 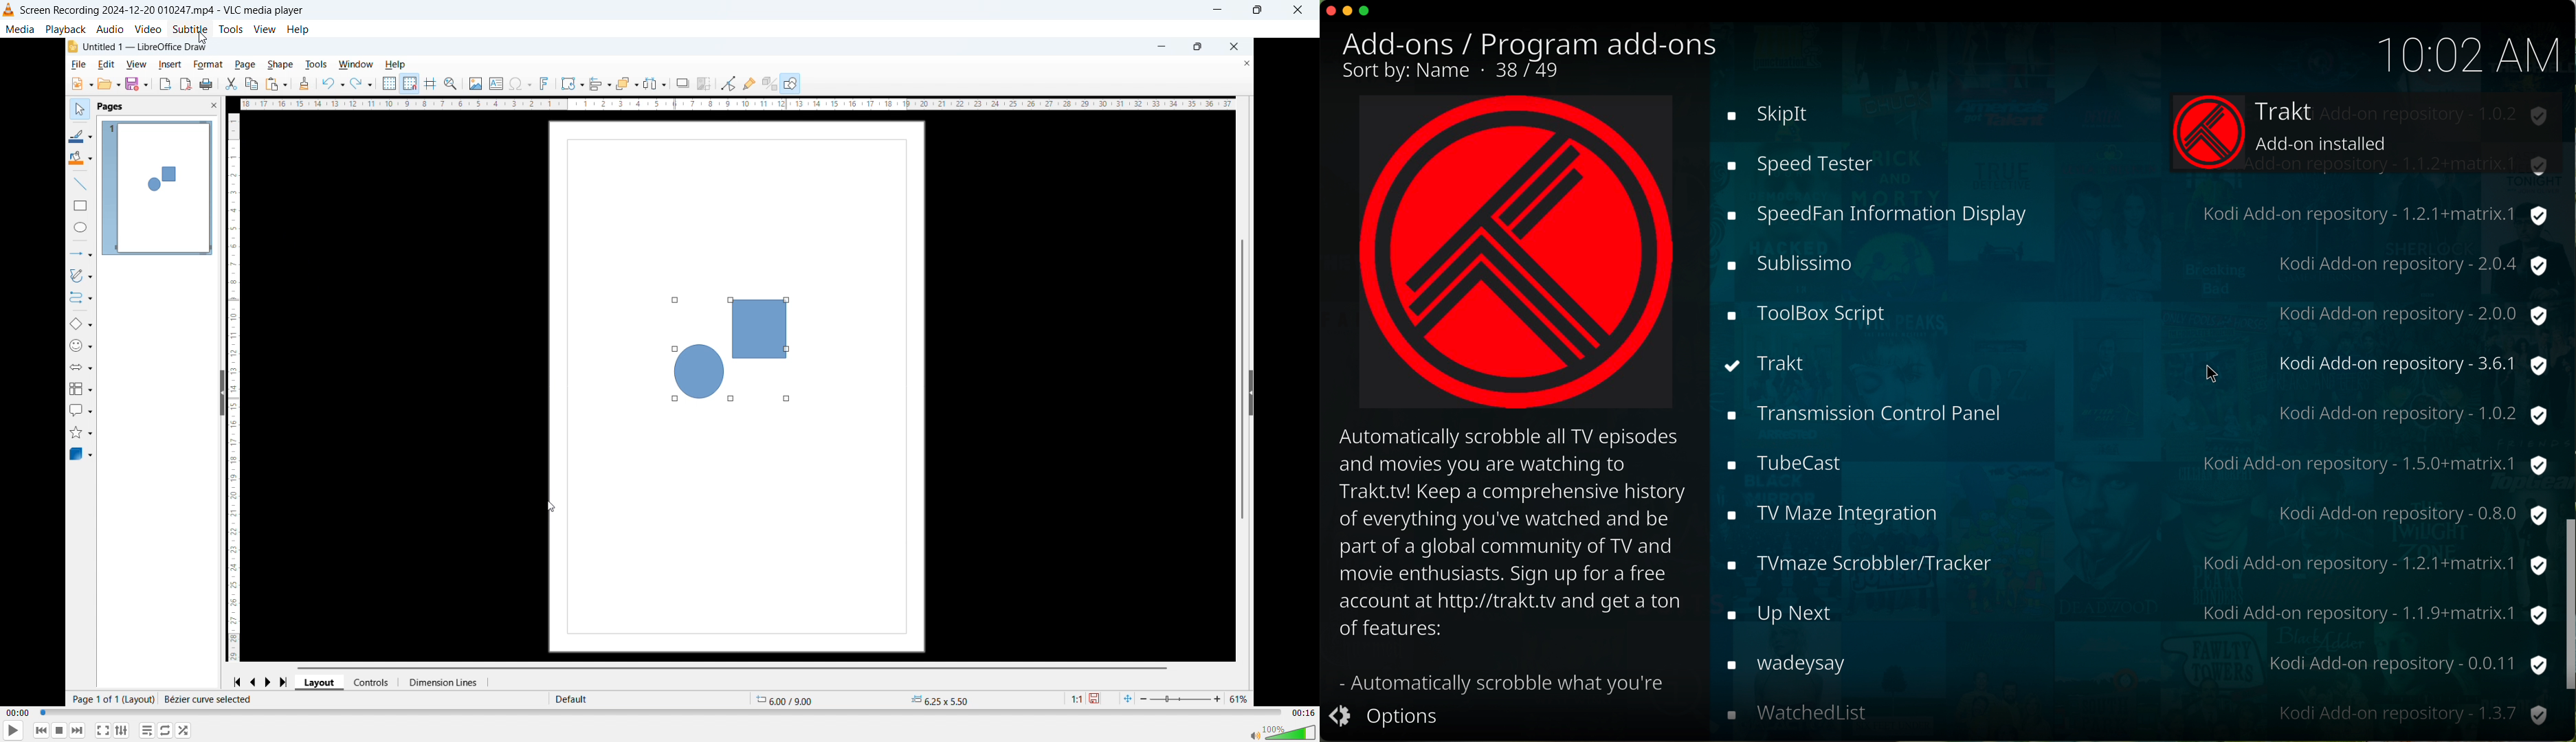 What do you see at coordinates (104, 65) in the screenshot?
I see `edit` at bounding box center [104, 65].